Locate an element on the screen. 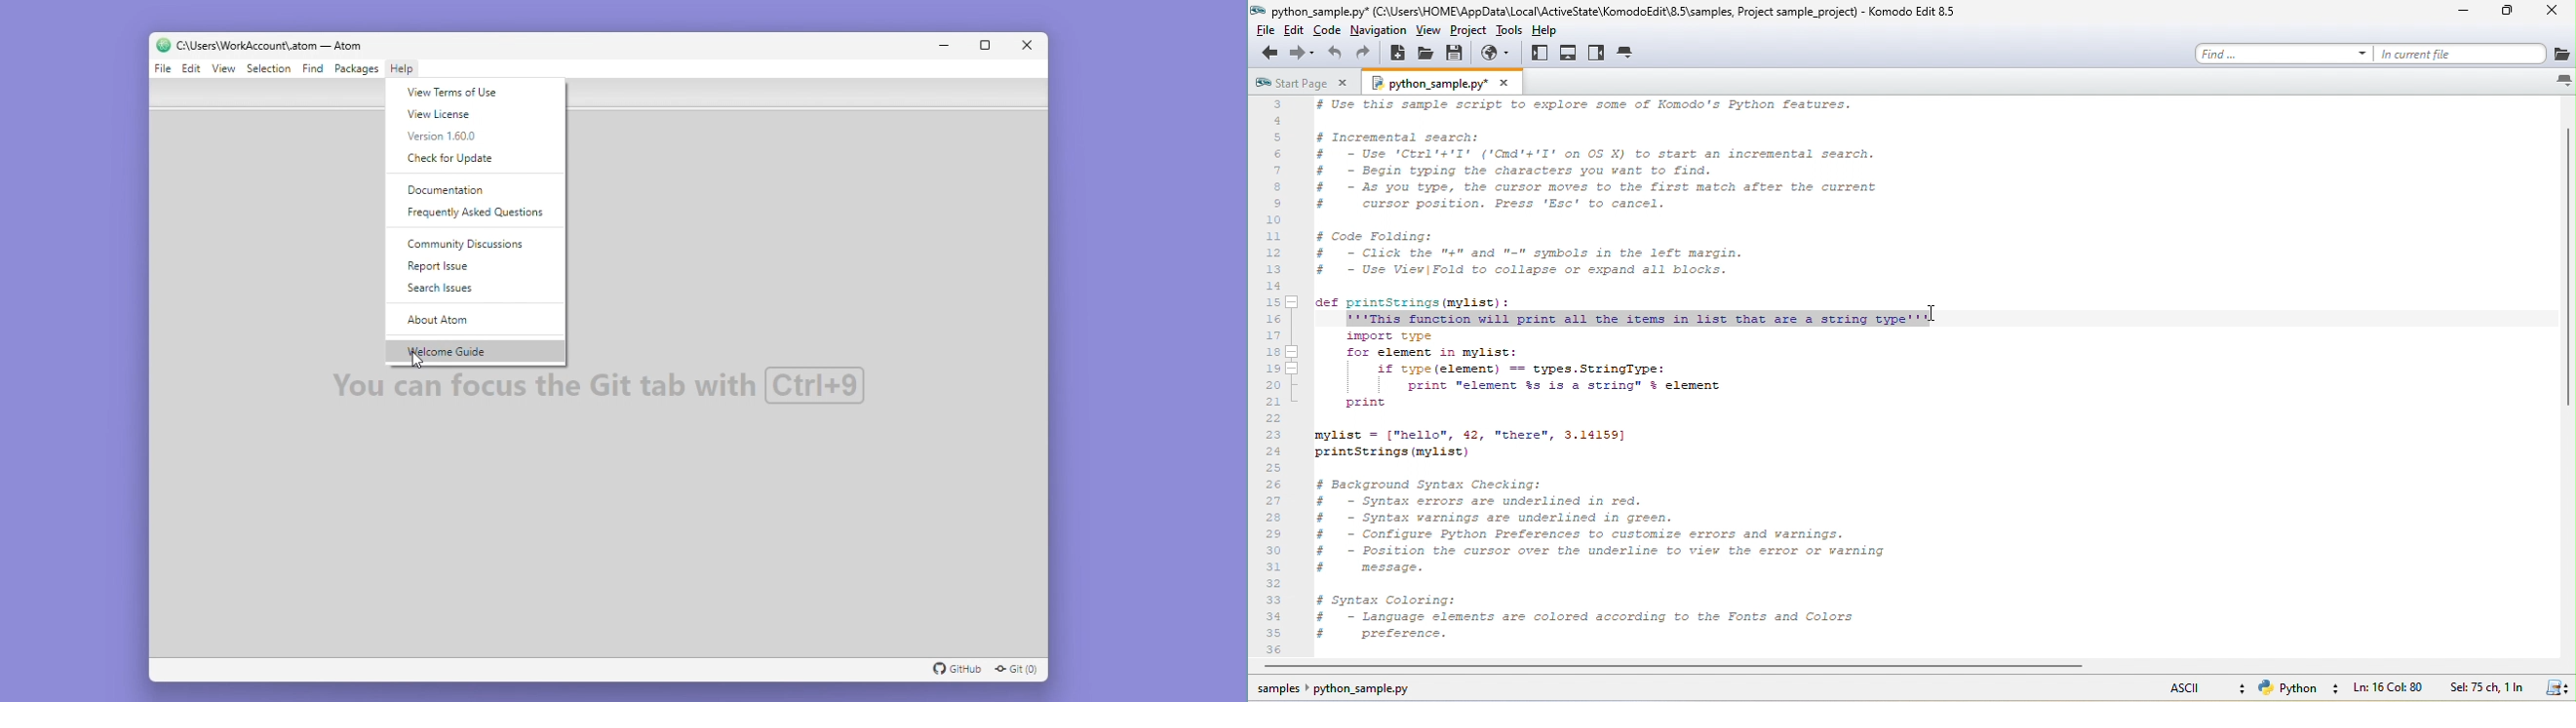 This screenshot has height=728, width=2576. find is located at coordinates (2284, 53).